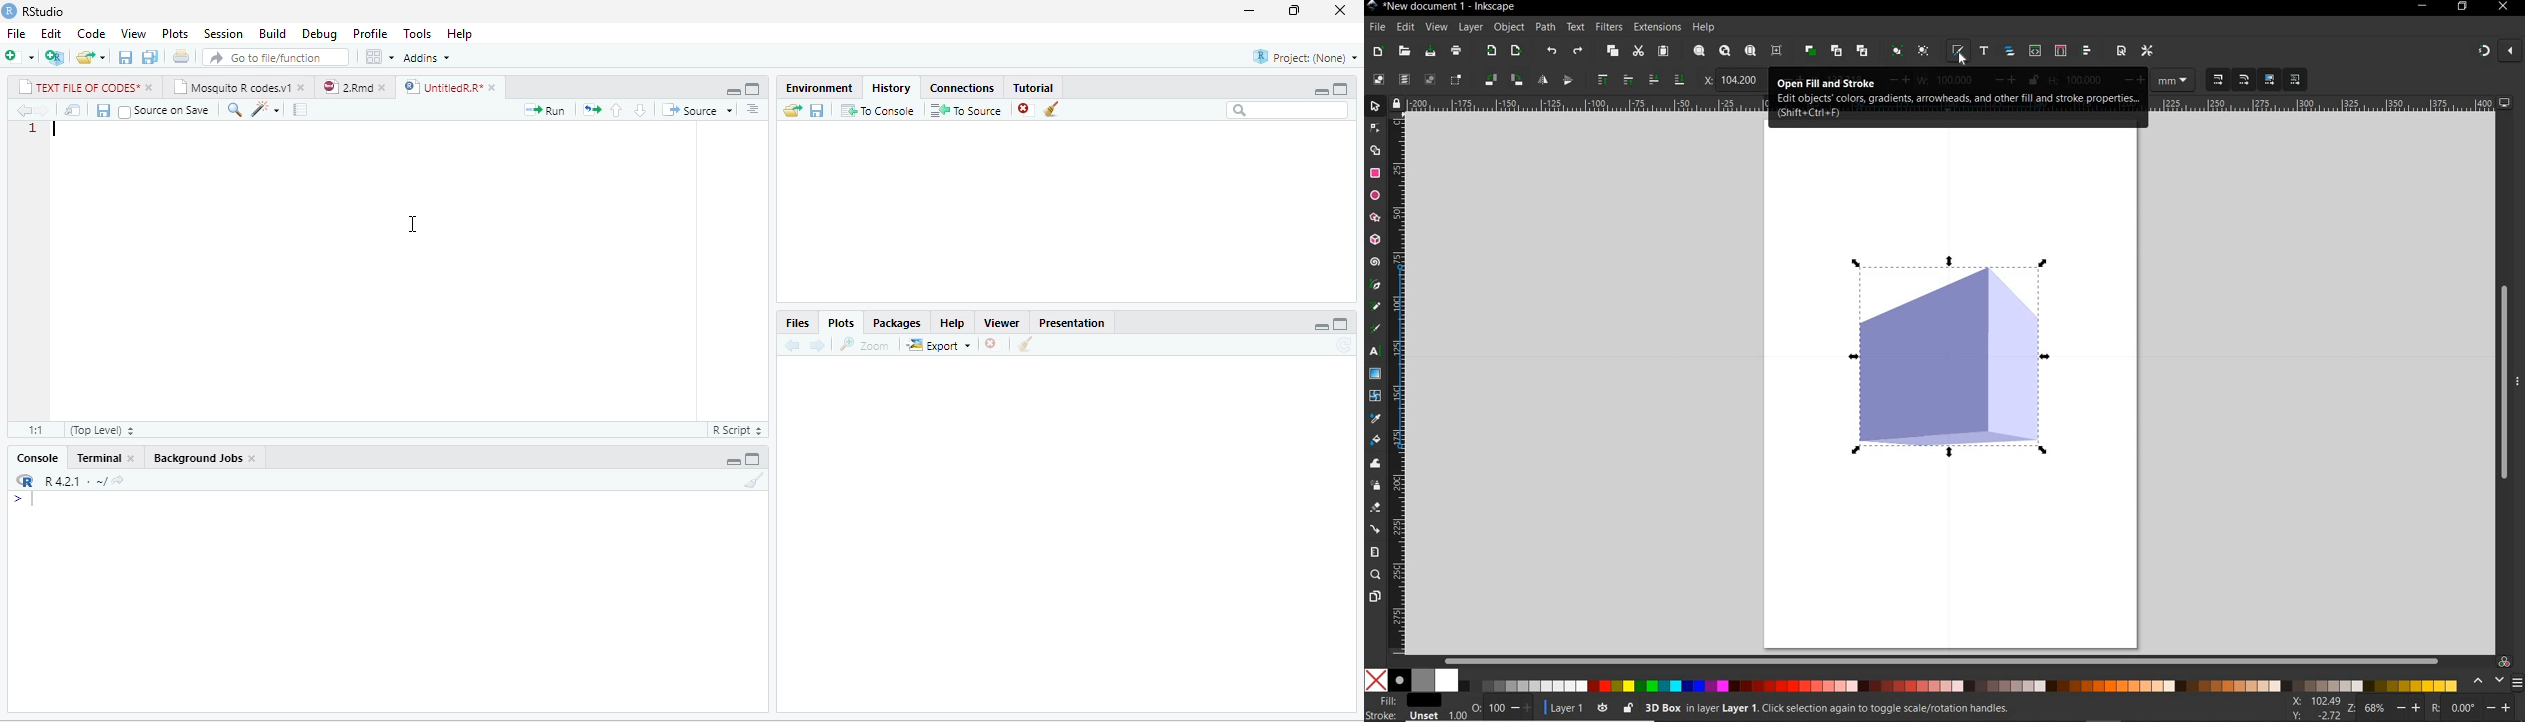 This screenshot has width=2548, height=728. I want to click on ERASER TOOL, so click(1376, 507).